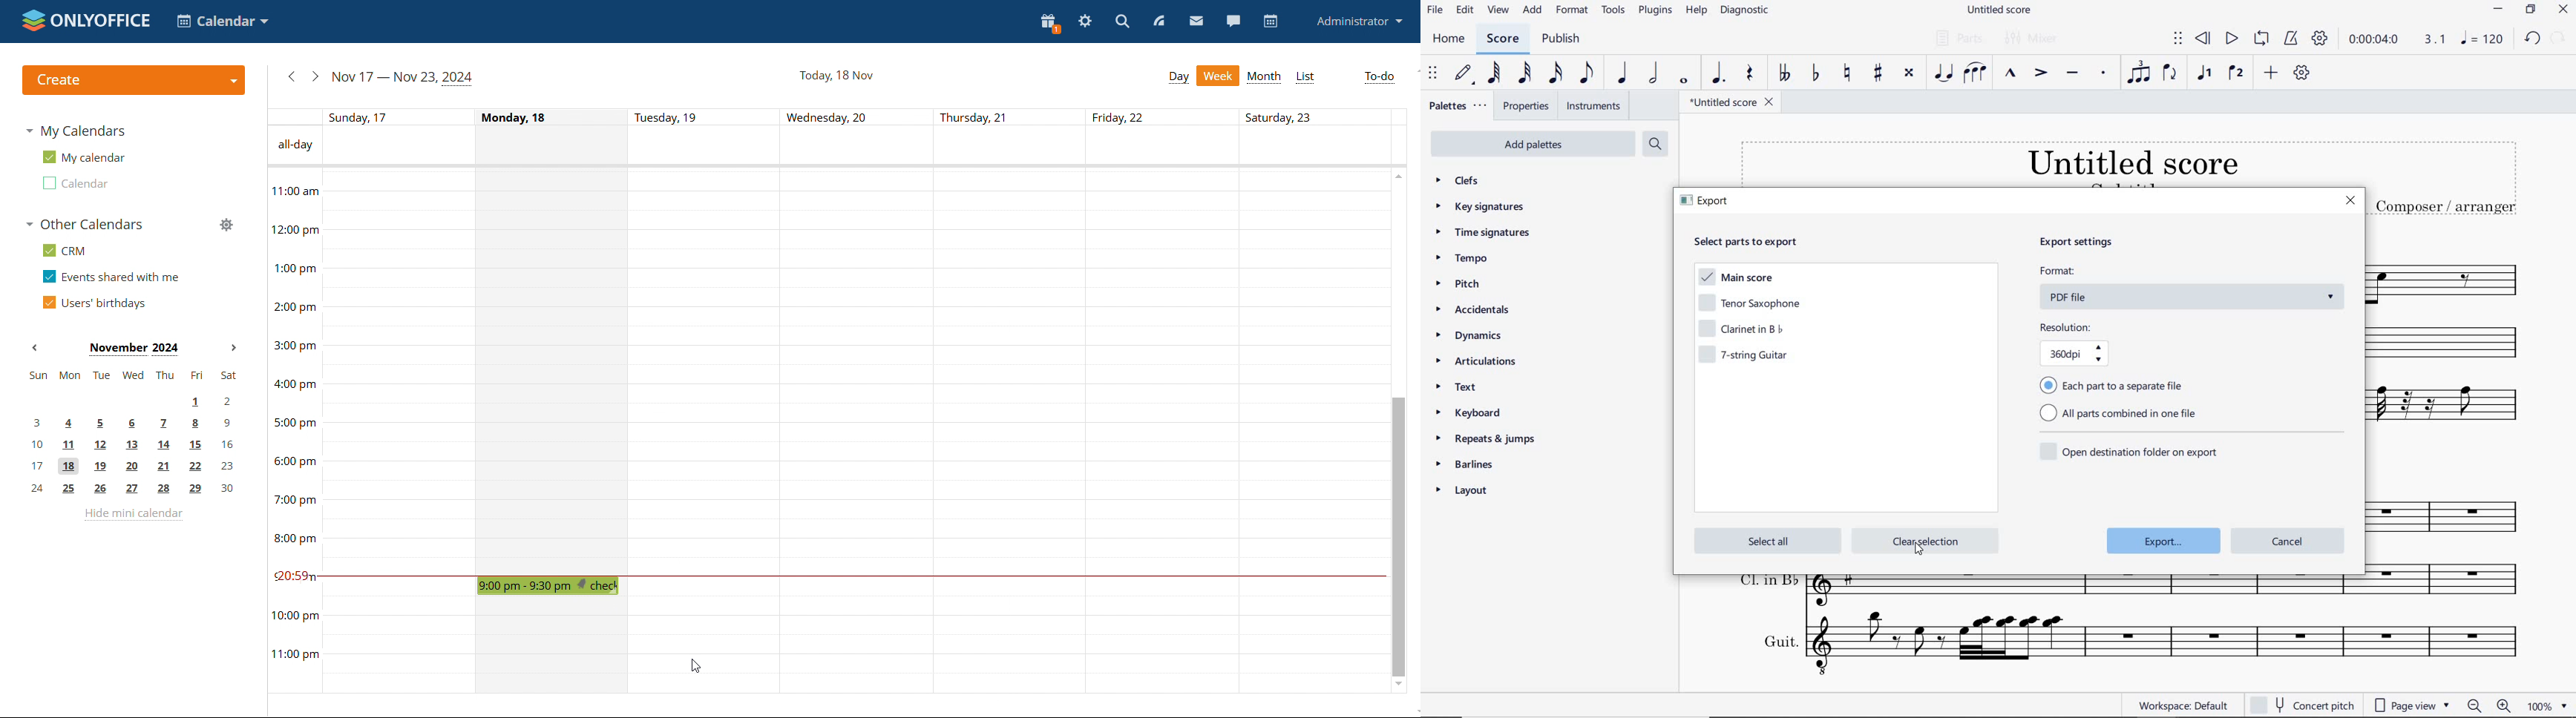 The image size is (2576, 728). I want to click on TOGGLE FLAT, so click(1814, 74).